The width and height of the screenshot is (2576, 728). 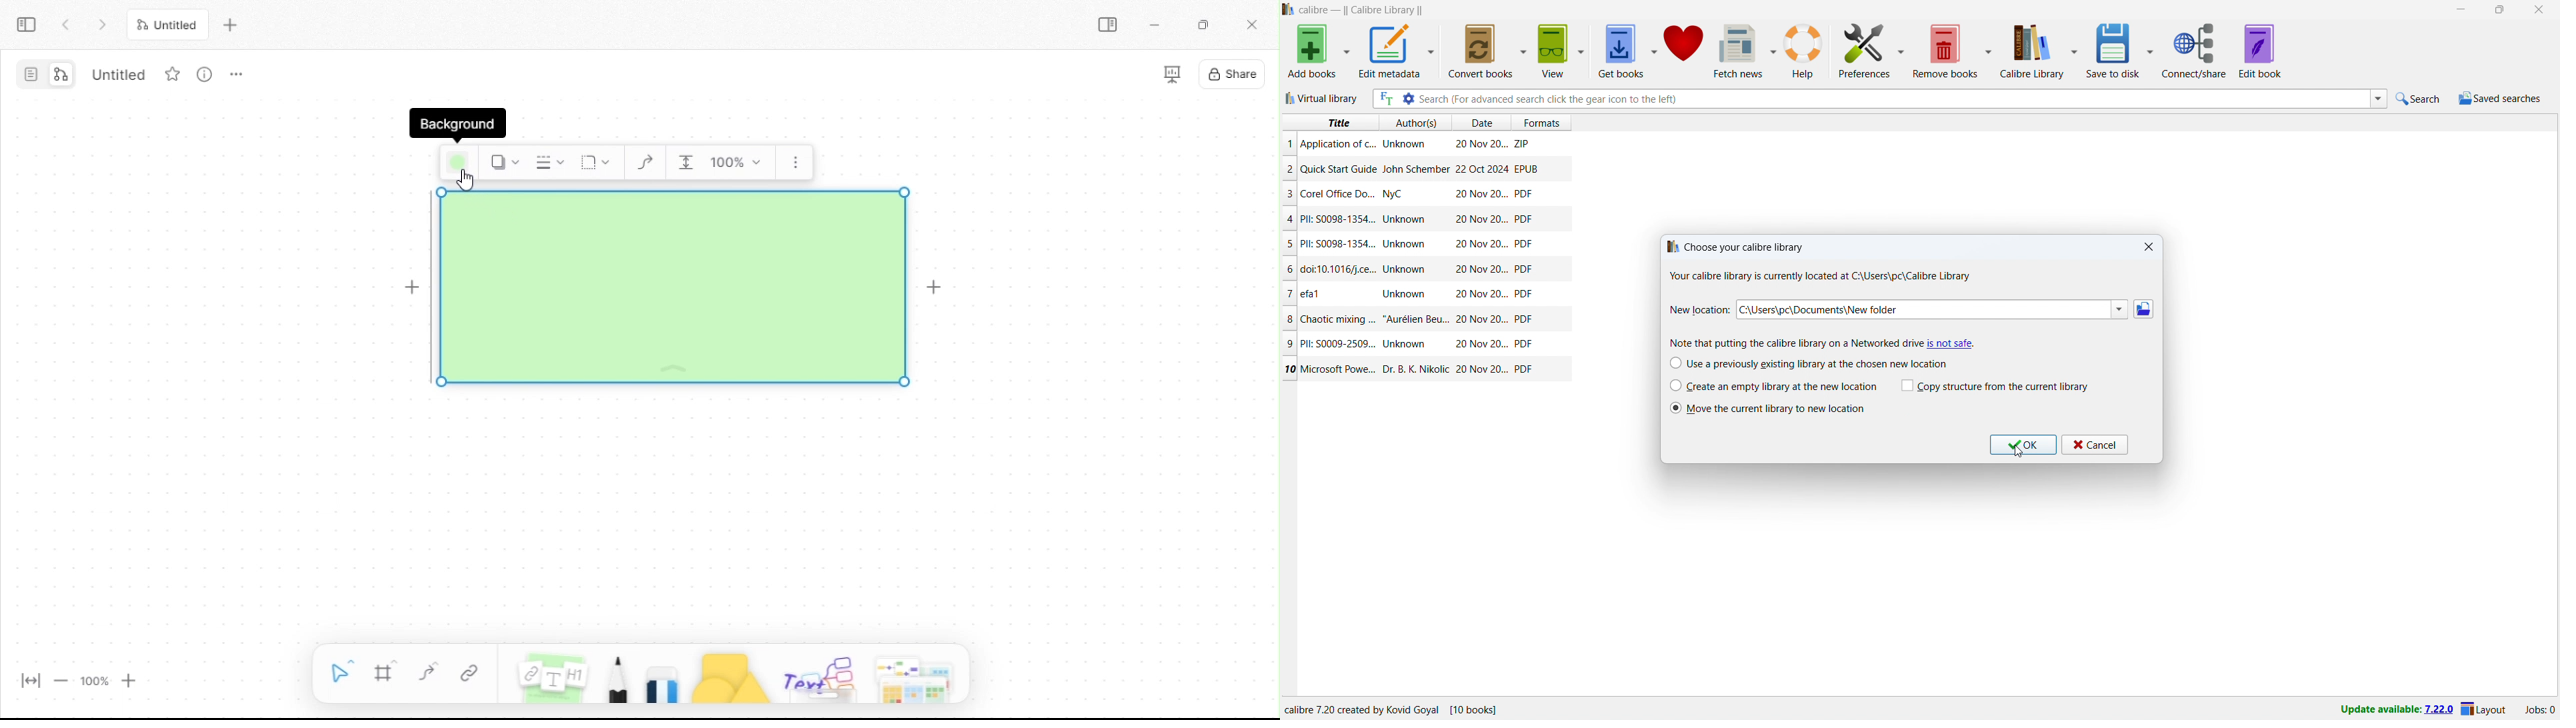 What do you see at coordinates (26, 26) in the screenshot?
I see `expand sidebar` at bounding box center [26, 26].